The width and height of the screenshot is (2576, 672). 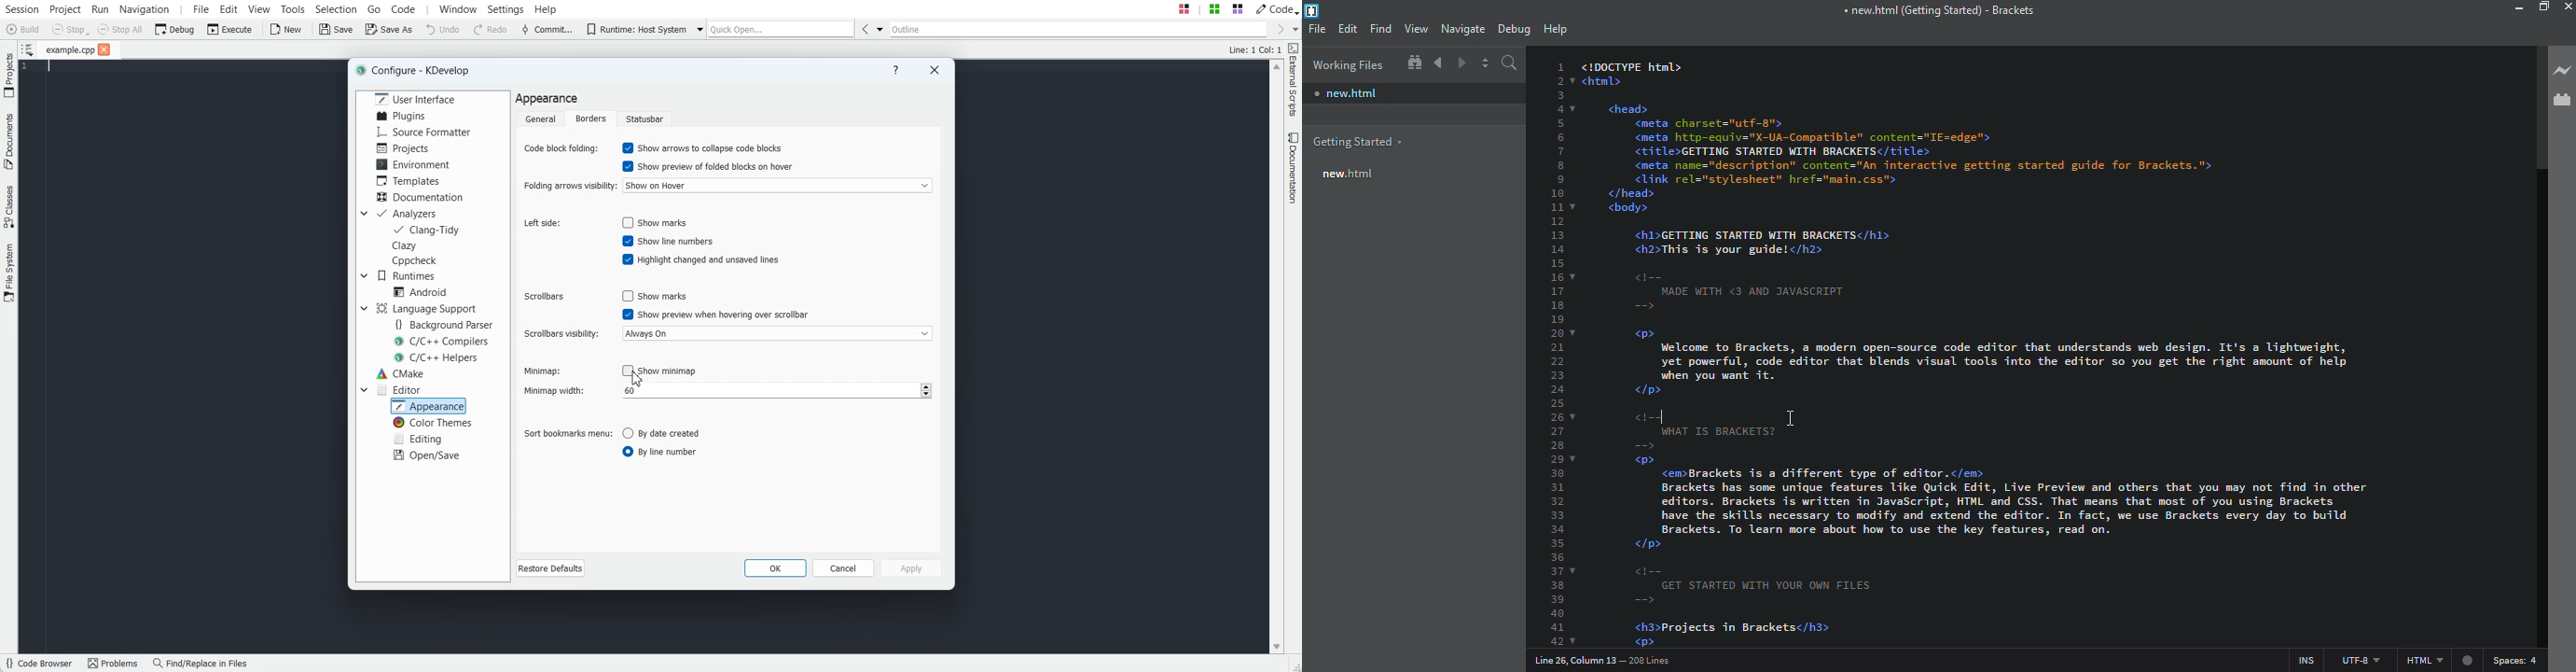 I want to click on scroll bar, so click(x=2536, y=106).